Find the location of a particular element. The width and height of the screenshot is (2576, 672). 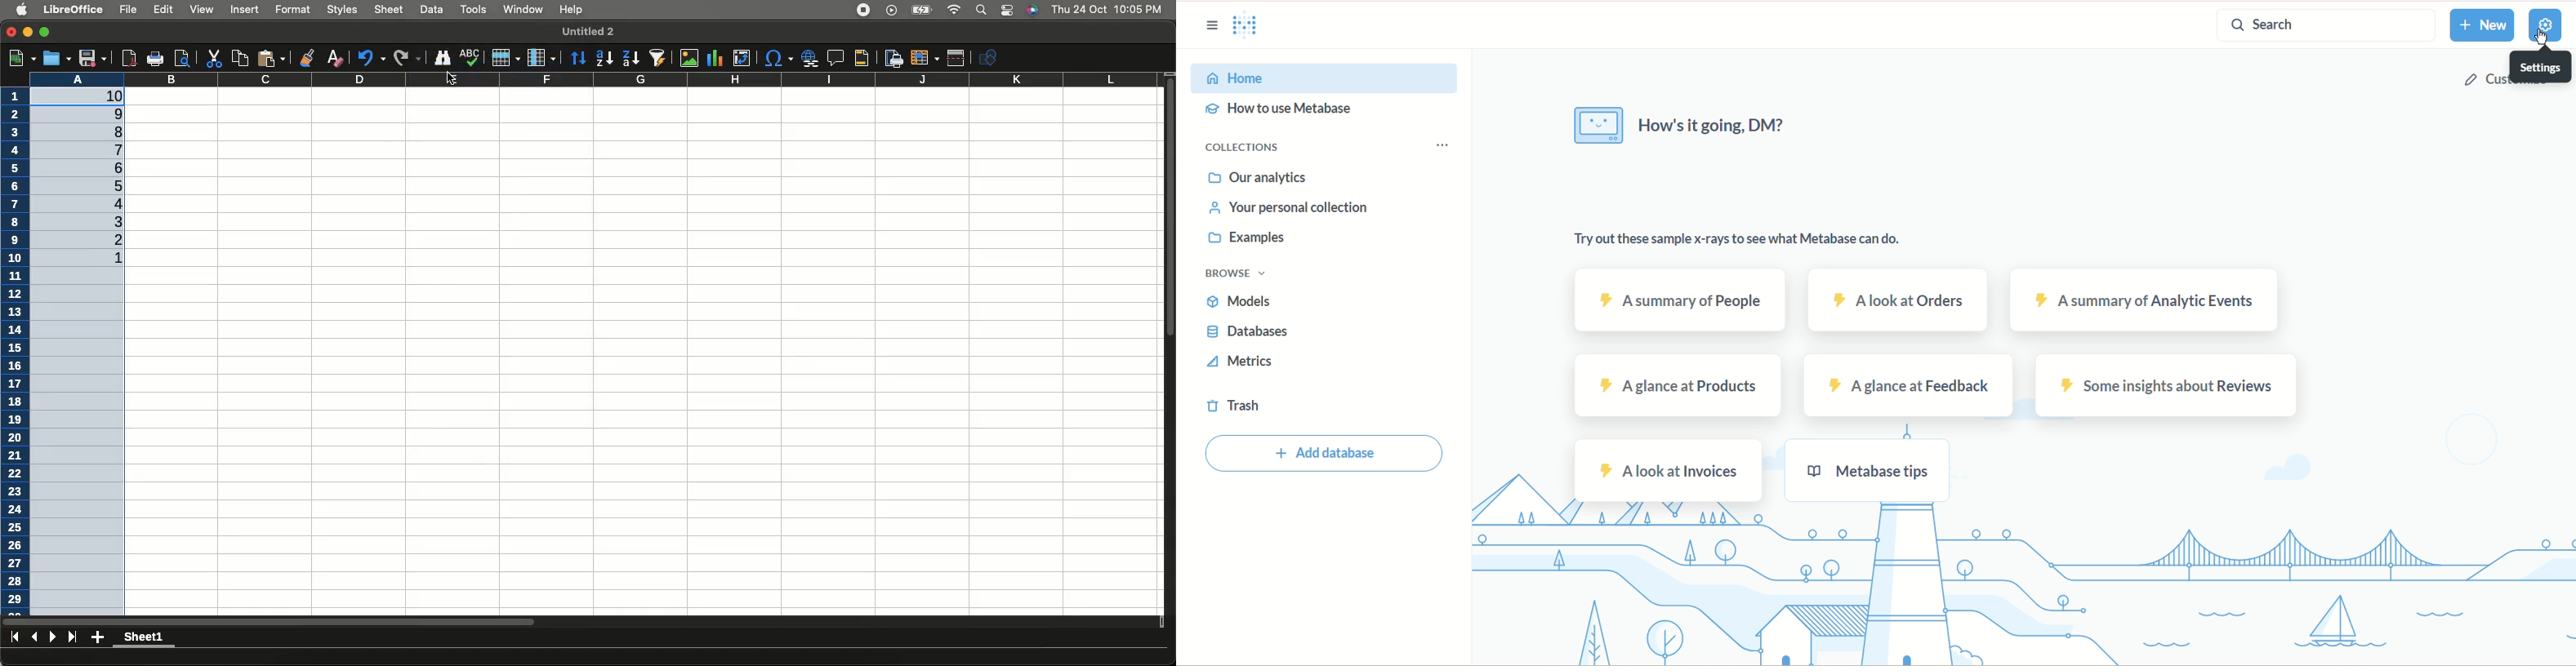

Export directly as PDF  is located at coordinates (127, 57).